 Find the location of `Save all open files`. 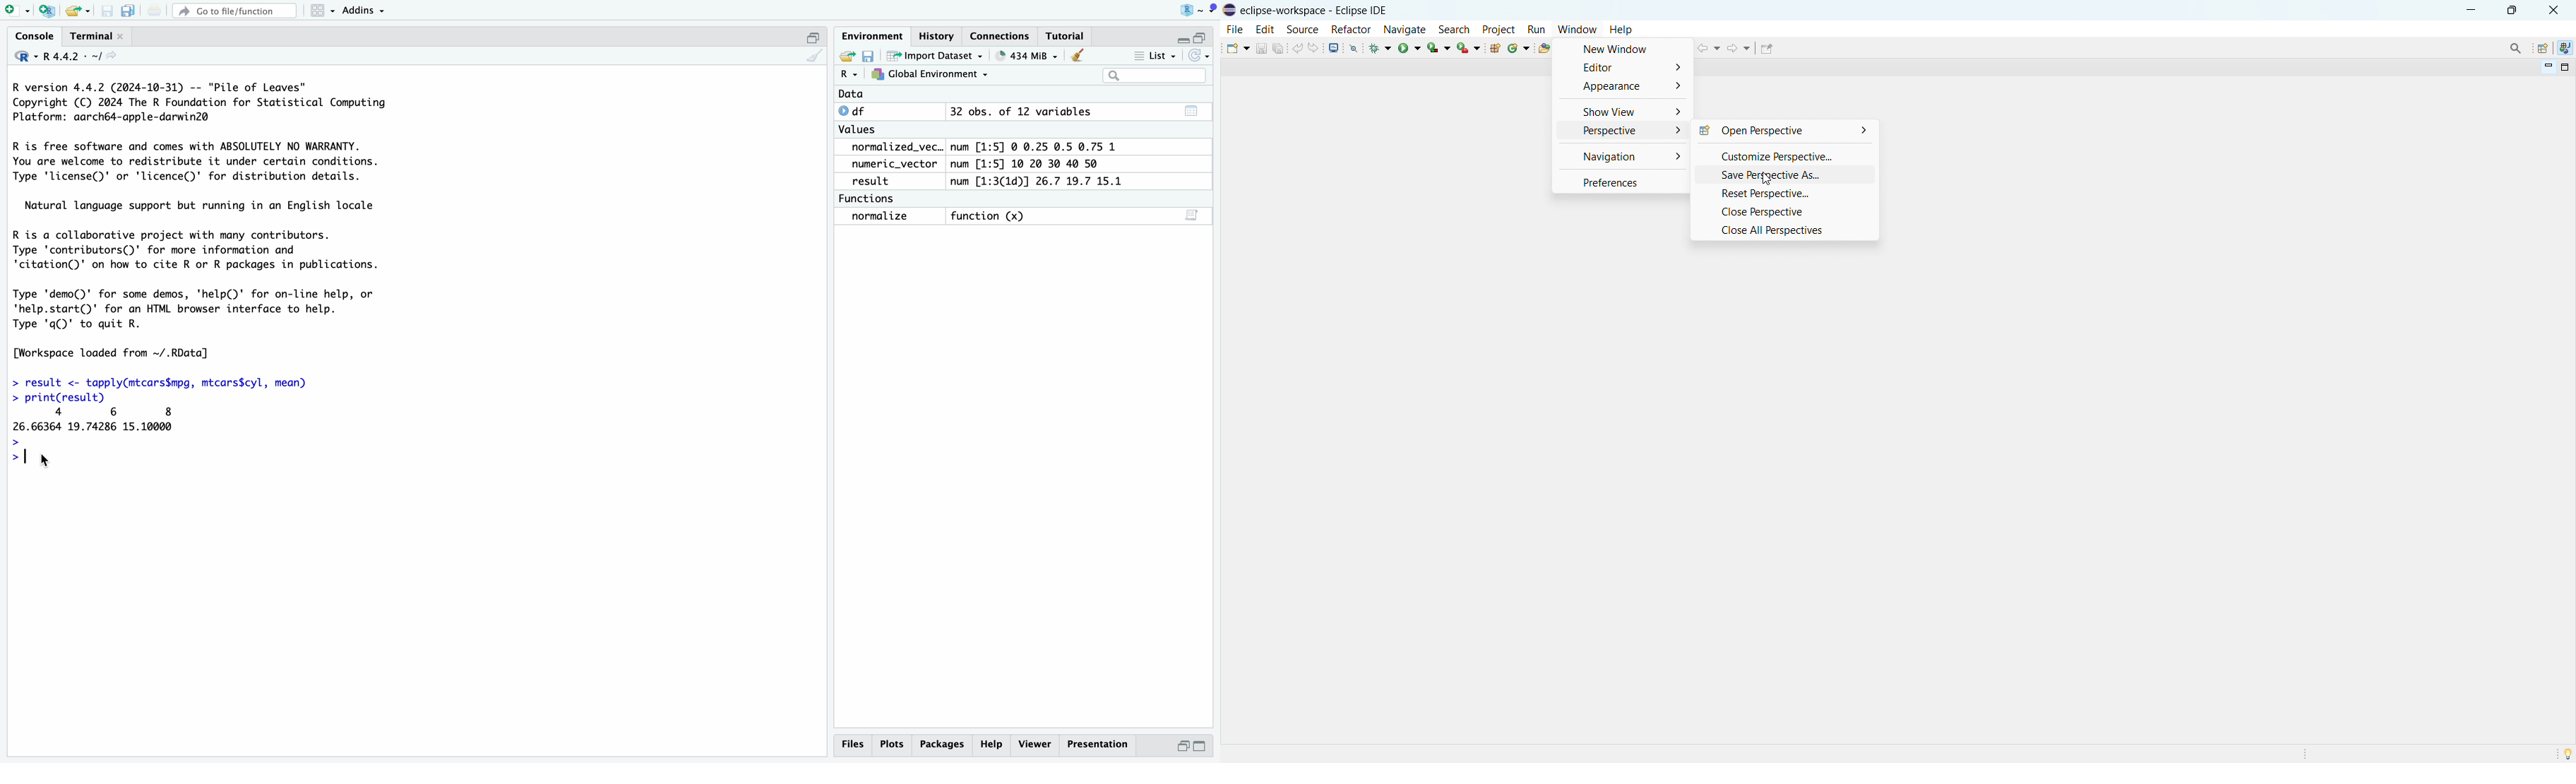

Save all open files is located at coordinates (128, 11).